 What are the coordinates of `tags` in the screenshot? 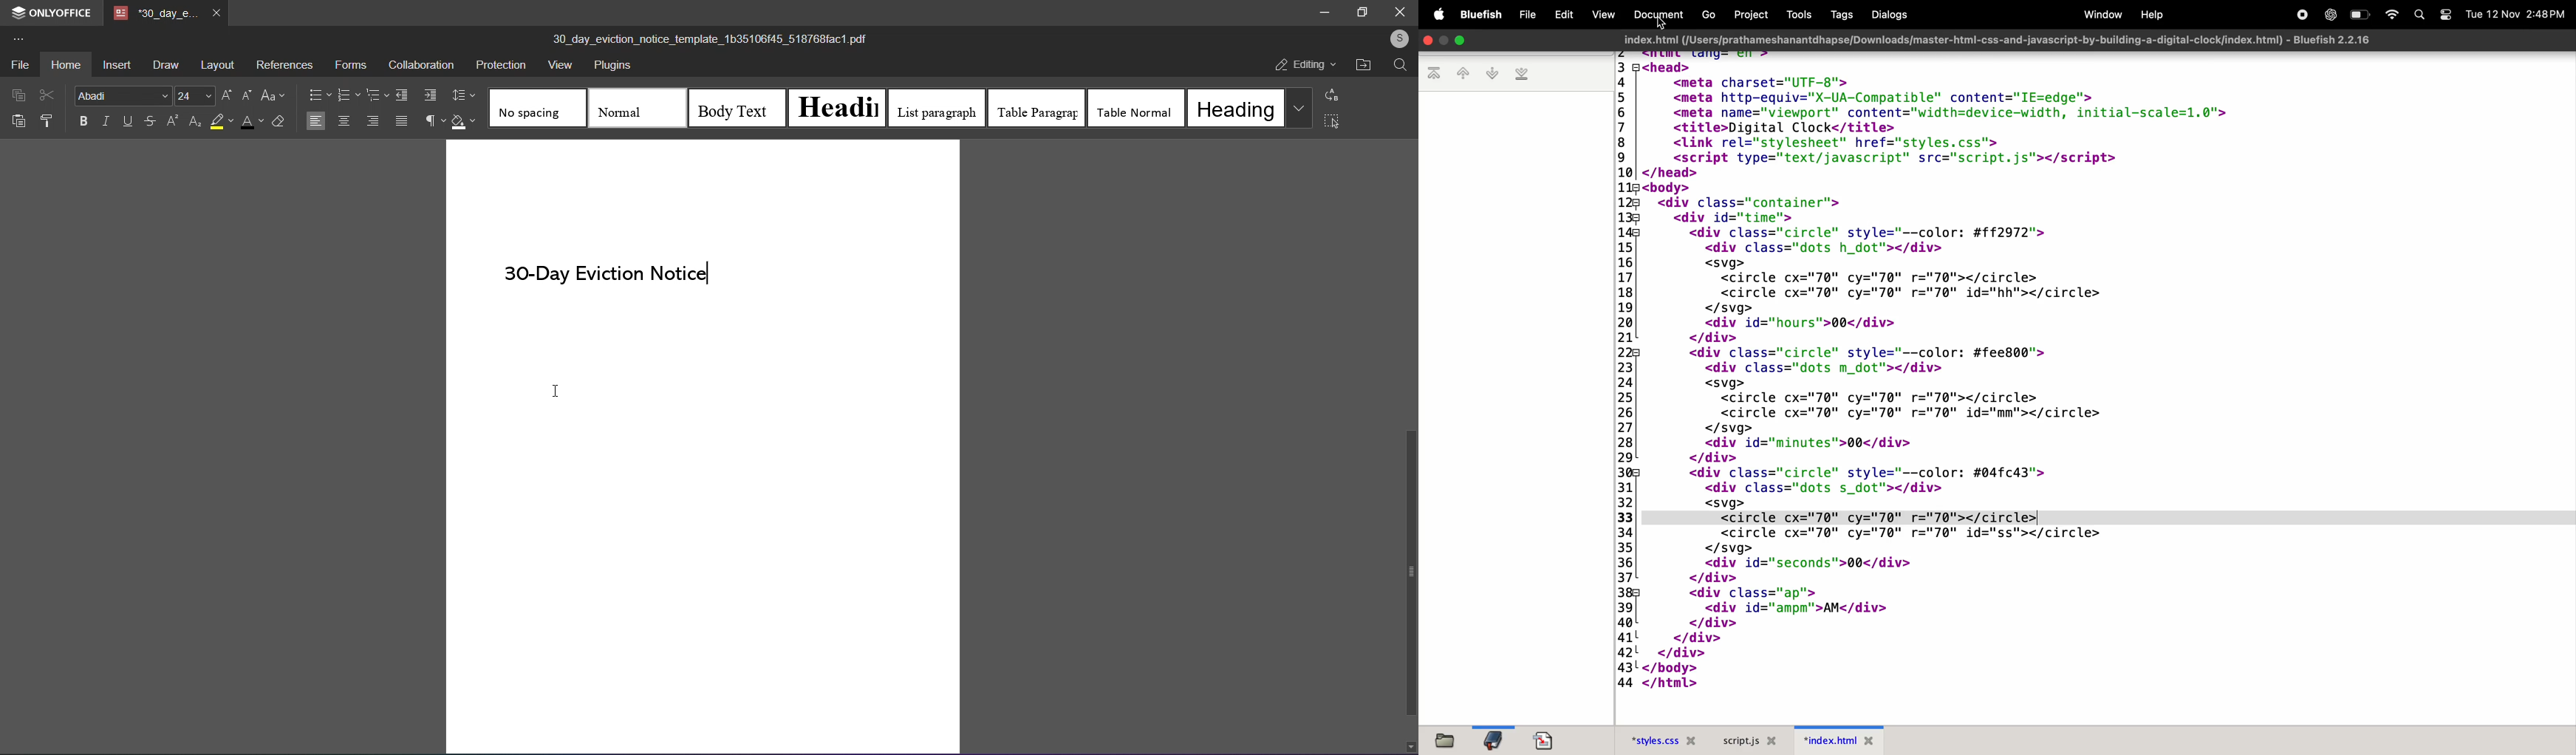 It's located at (1838, 14).